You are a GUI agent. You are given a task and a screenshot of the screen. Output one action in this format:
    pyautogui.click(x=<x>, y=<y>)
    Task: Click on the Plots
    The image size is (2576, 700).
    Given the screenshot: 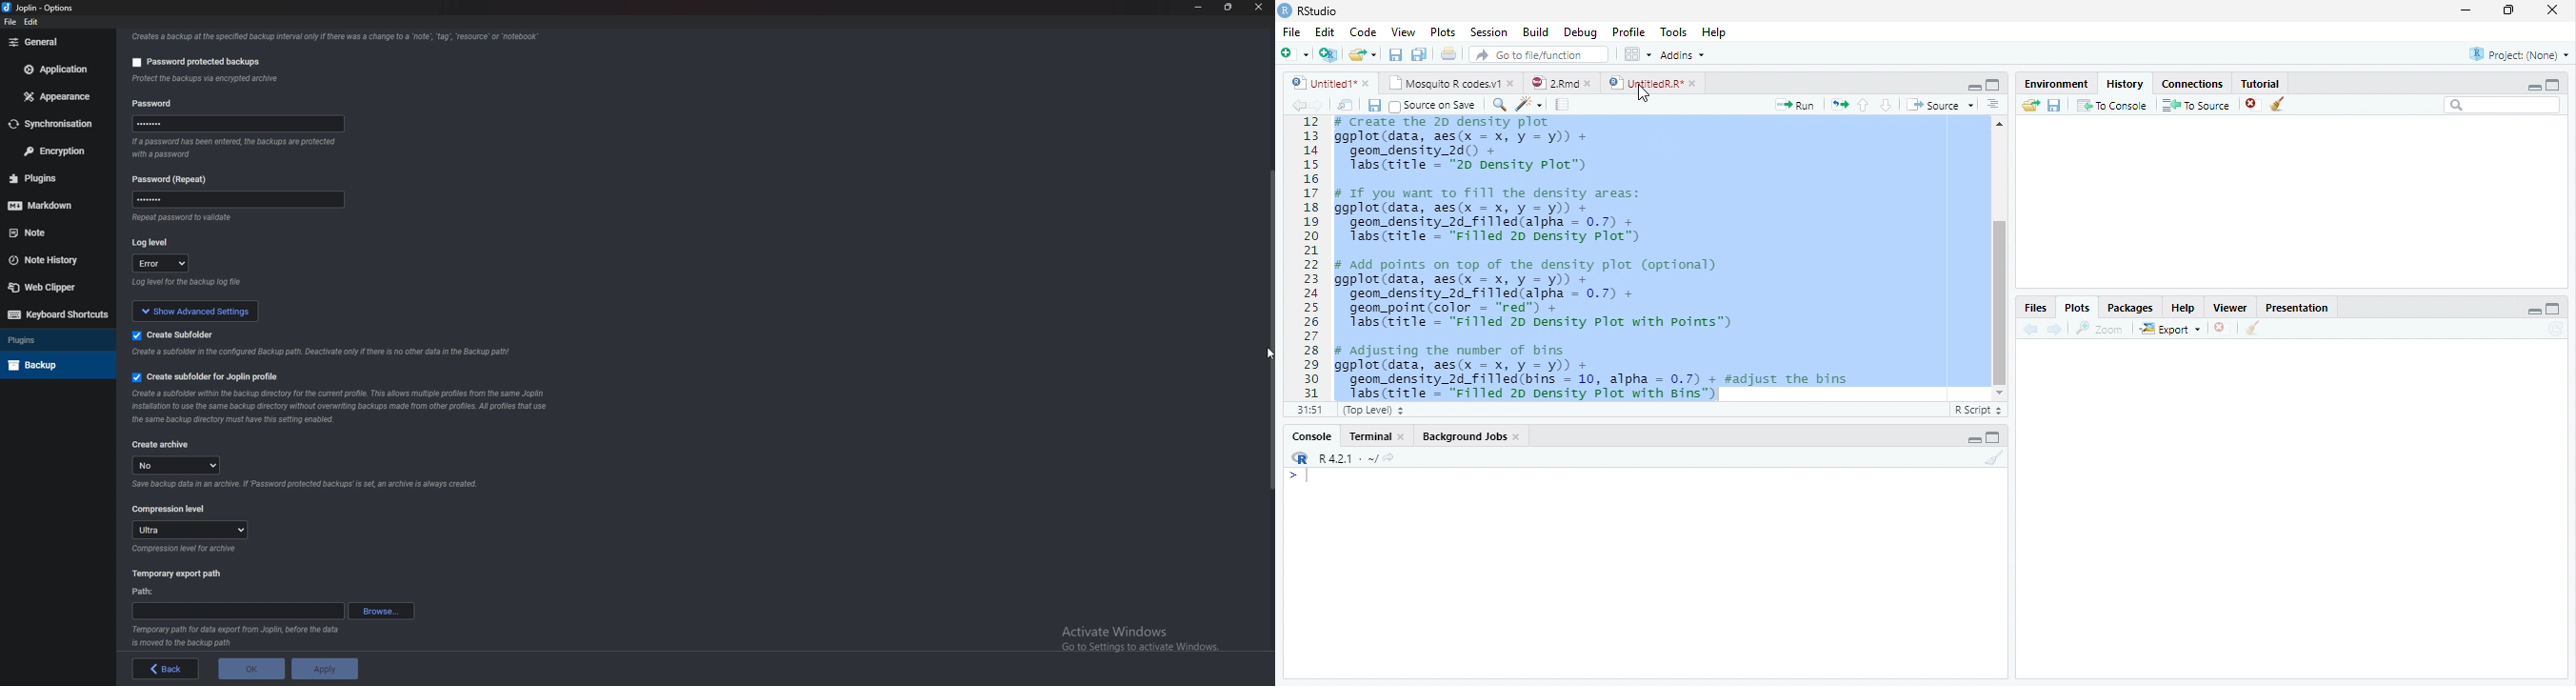 What is the action you would take?
    pyautogui.click(x=2076, y=307)
    